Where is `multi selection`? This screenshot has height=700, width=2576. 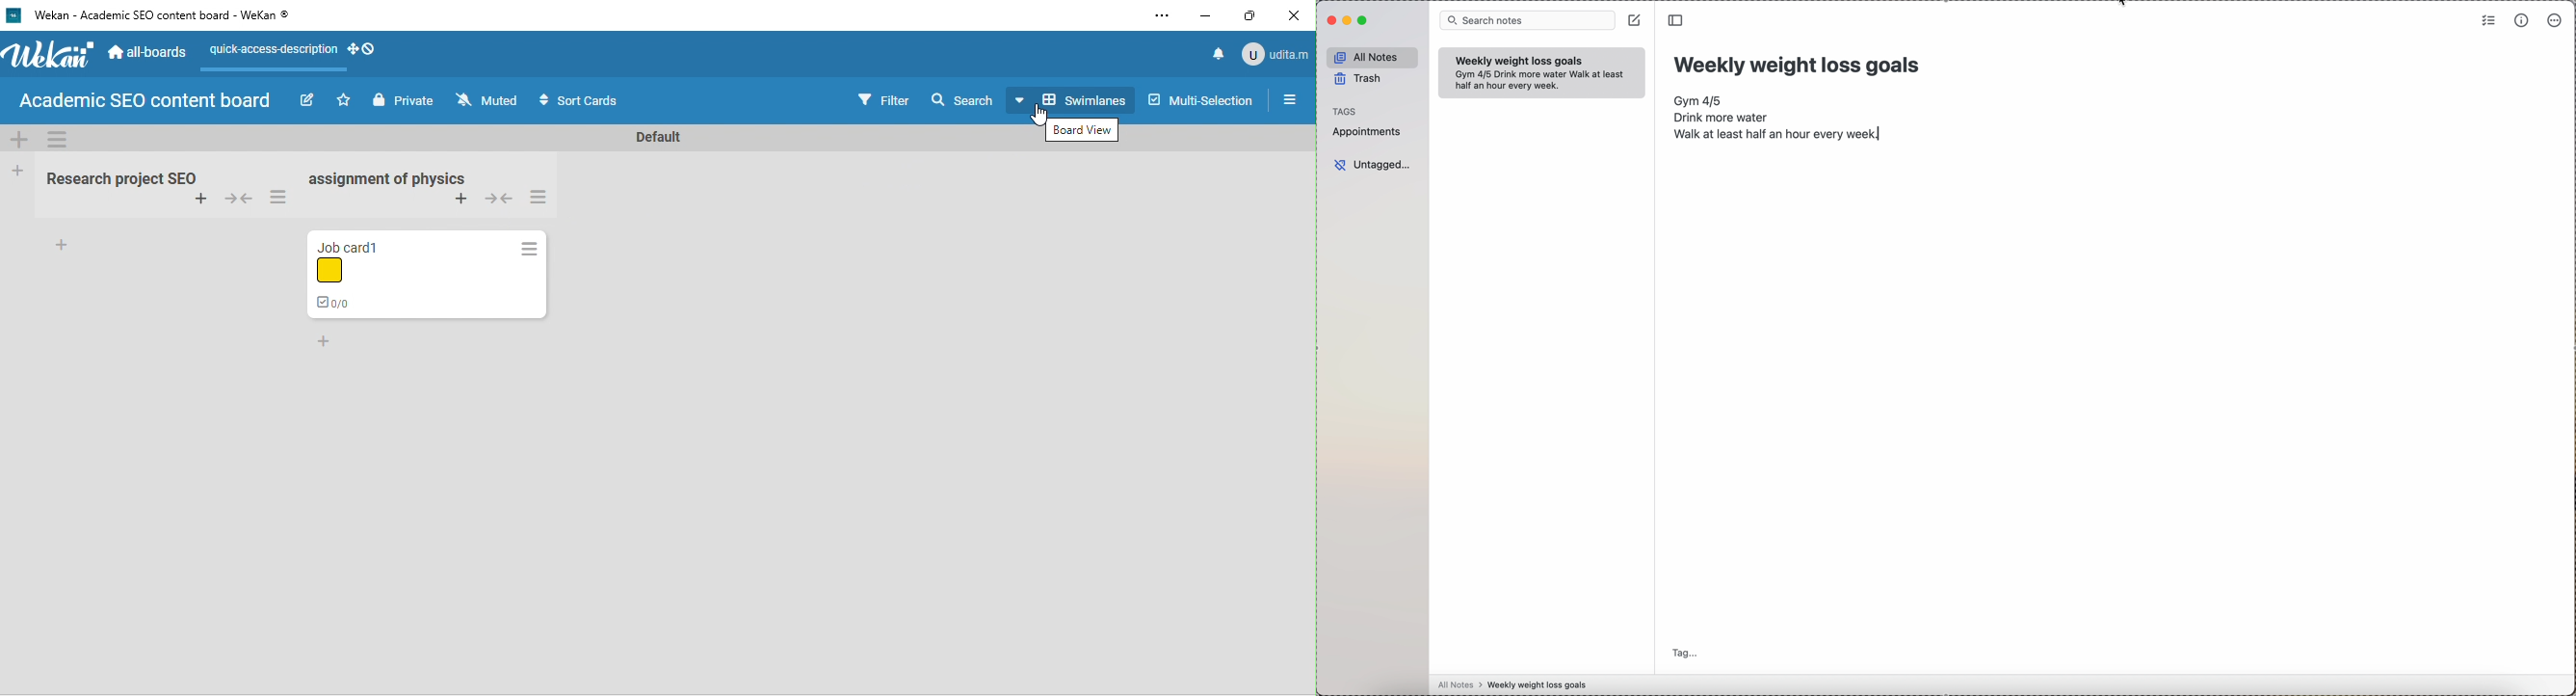
multi selection is located at coordinates (1200, 101).